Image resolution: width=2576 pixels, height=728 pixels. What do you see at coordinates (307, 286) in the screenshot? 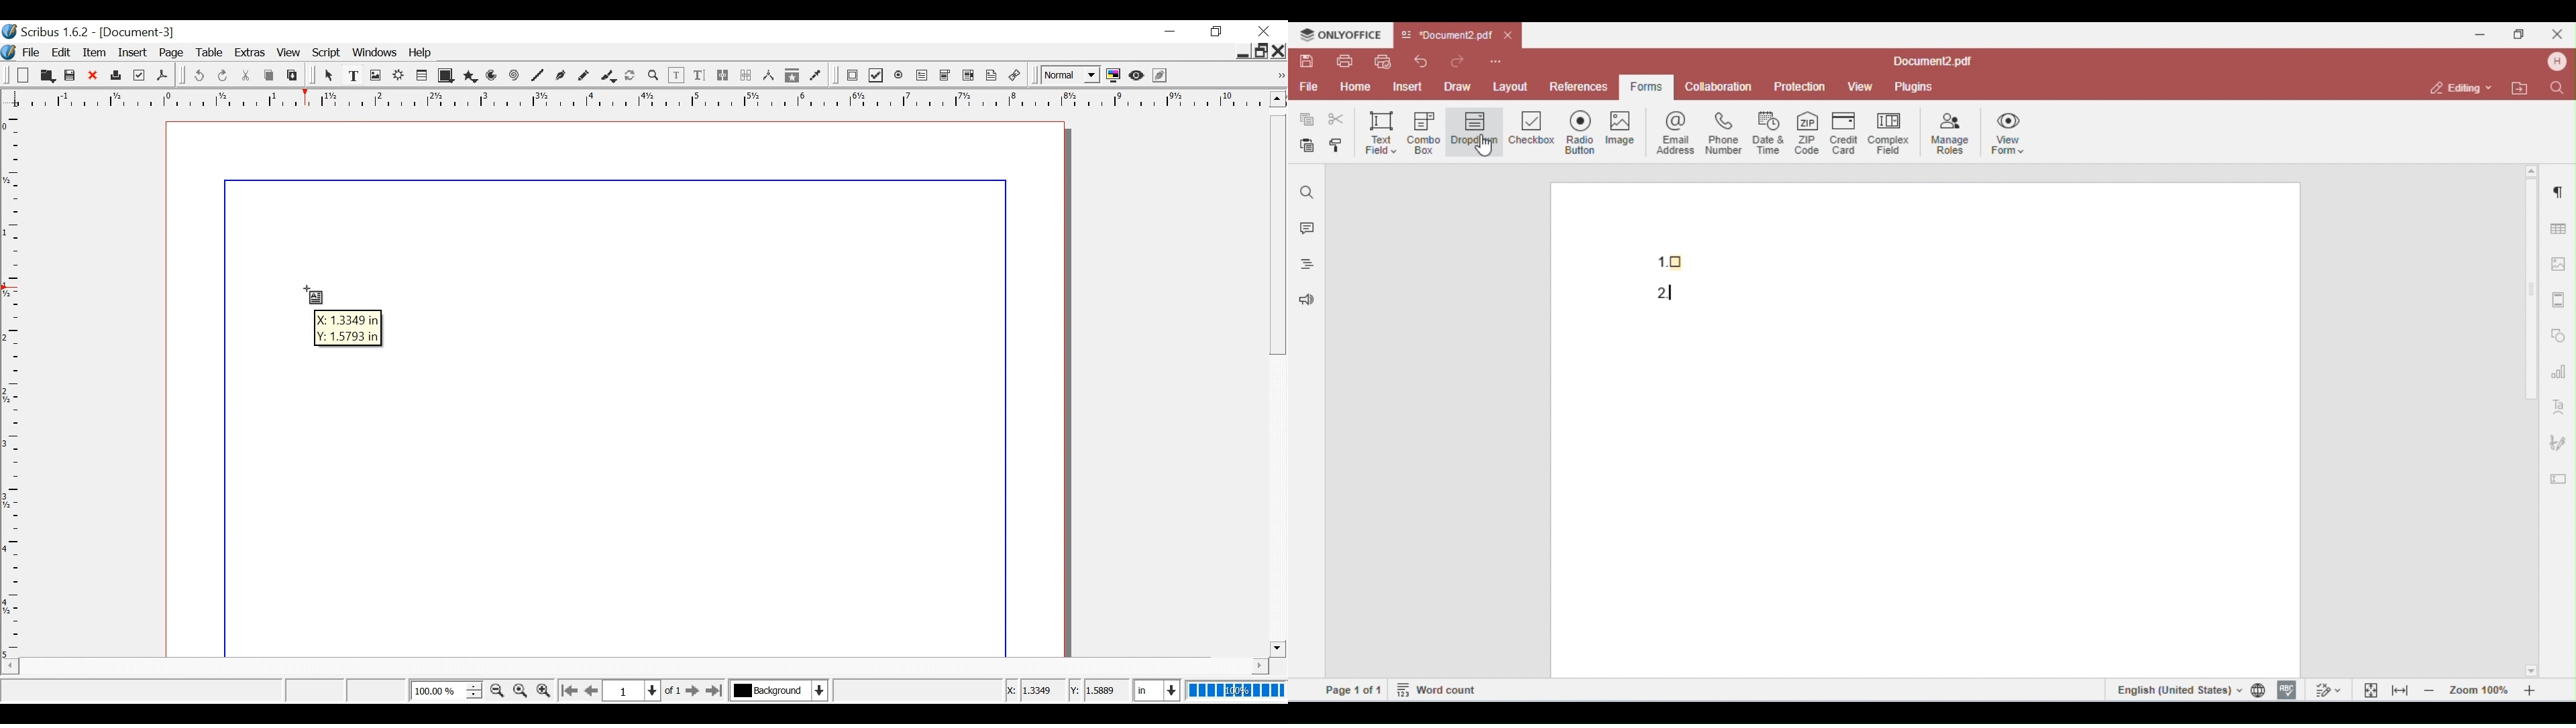
I see `Cursor` at bounding box center [307, 286].